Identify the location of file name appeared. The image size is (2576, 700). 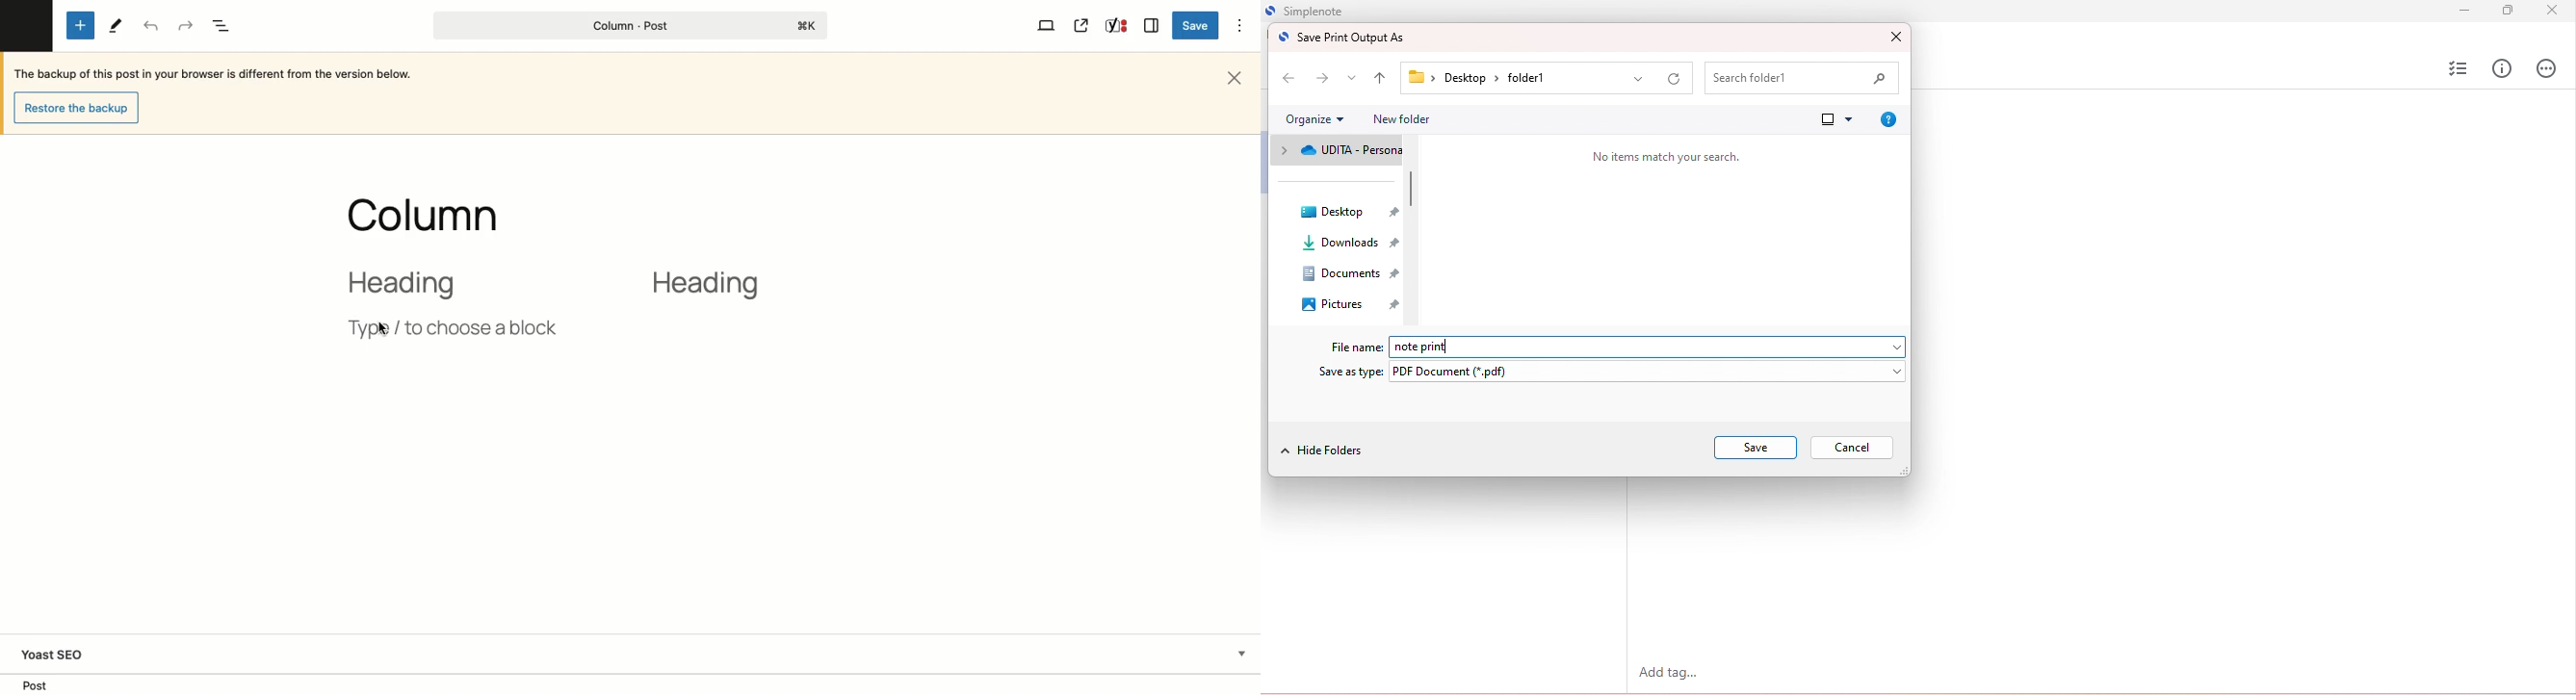
(1433, 347).